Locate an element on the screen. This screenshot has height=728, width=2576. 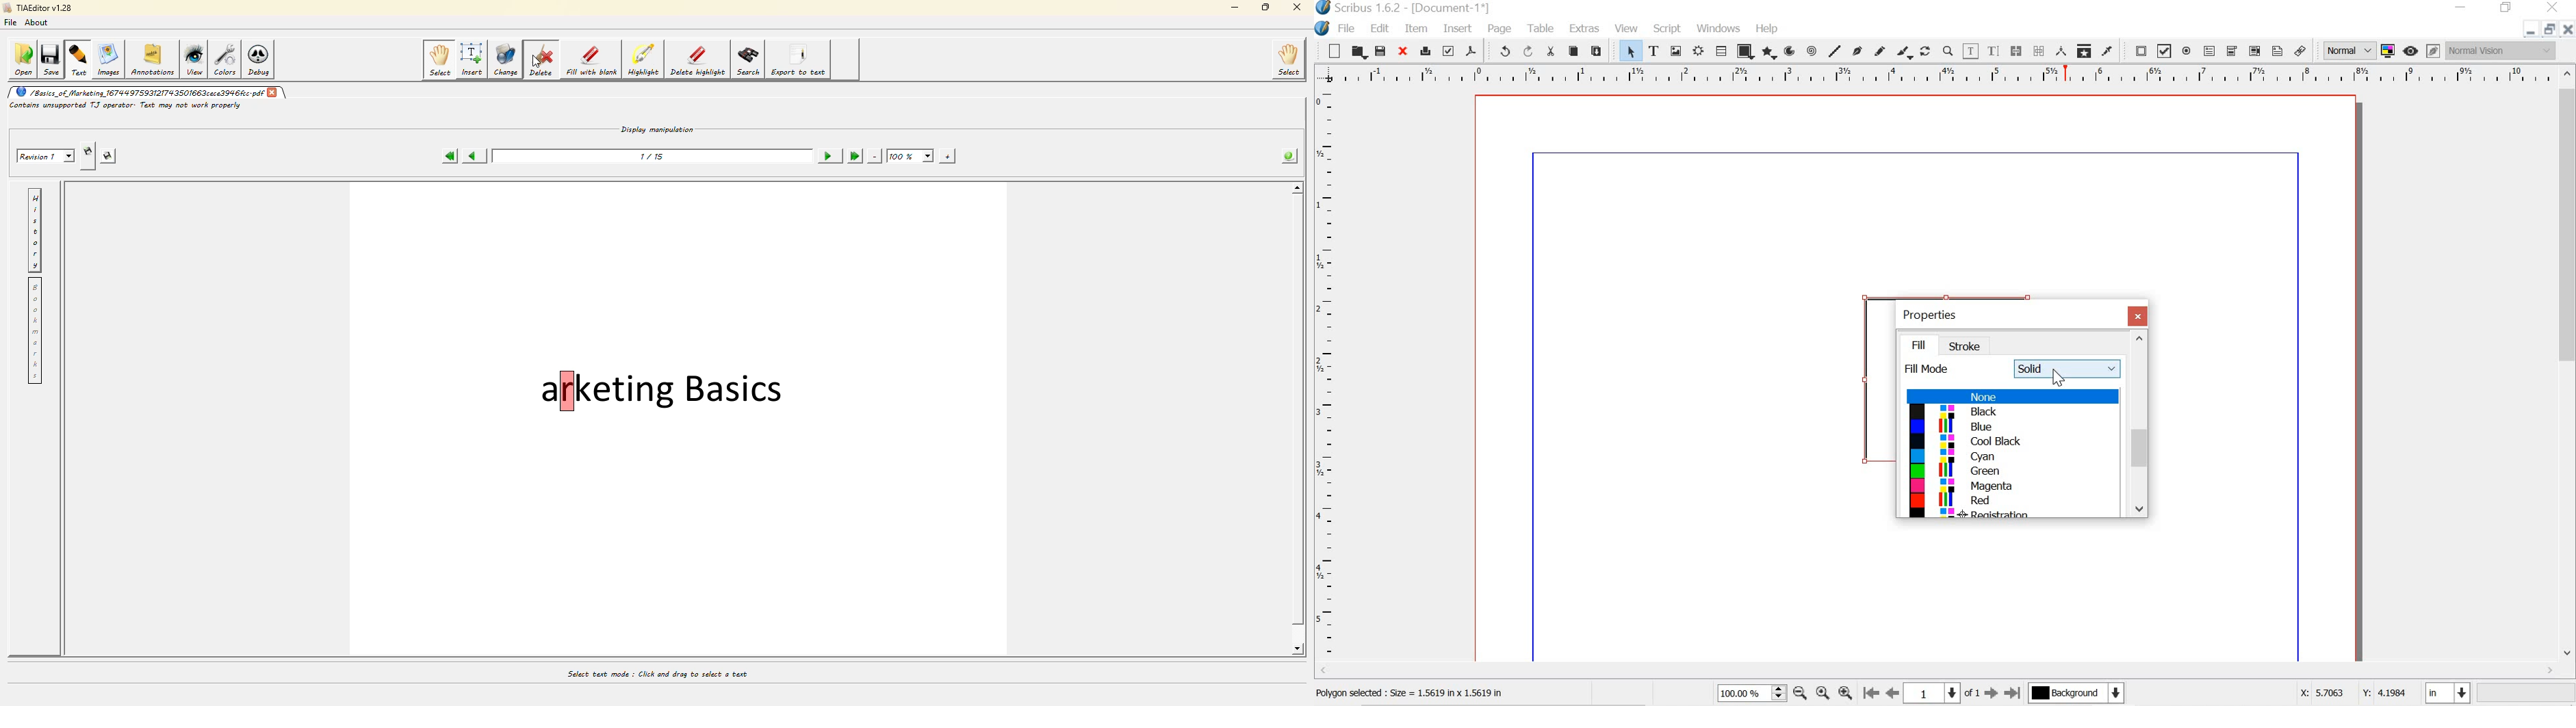
save as pdf is located at coordinates (1472, 52).